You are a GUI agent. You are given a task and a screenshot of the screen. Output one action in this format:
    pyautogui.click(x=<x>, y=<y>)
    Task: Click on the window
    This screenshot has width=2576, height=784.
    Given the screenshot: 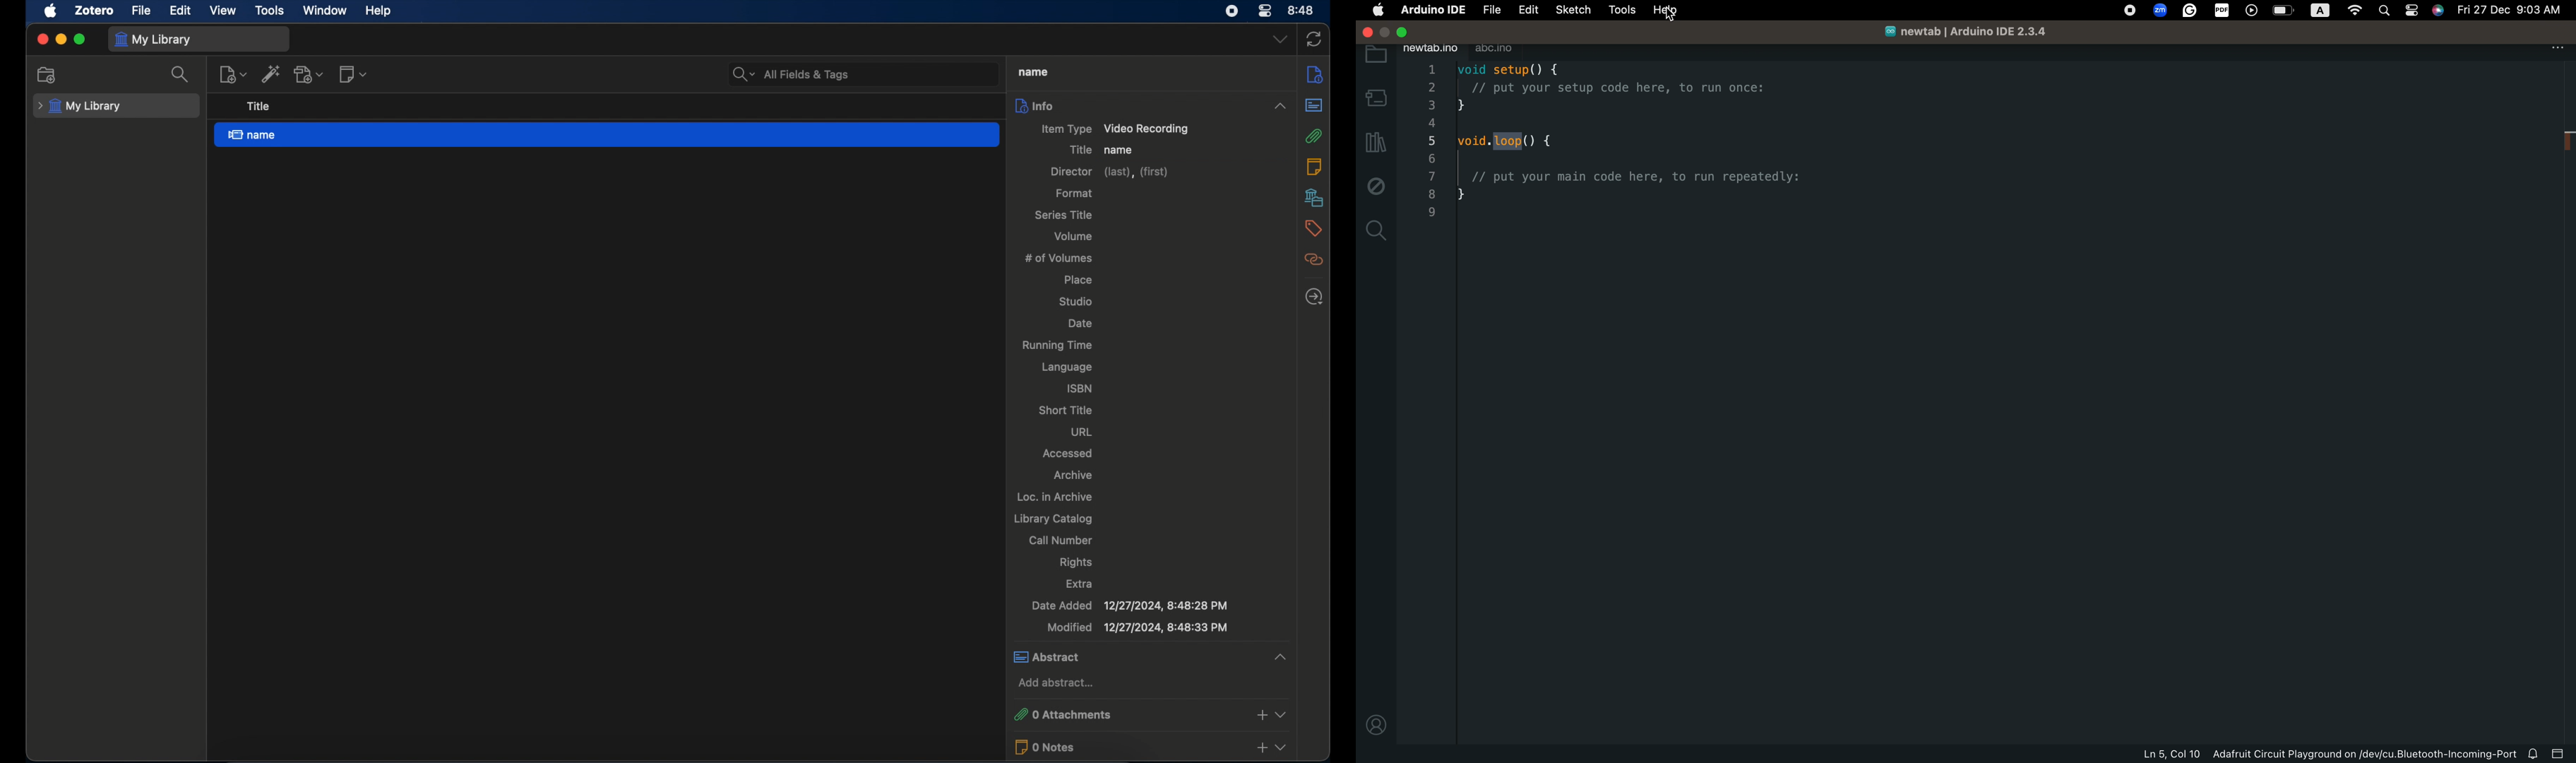 What is the action you would take?
    pyautogui.click(x=325, y=11)
    